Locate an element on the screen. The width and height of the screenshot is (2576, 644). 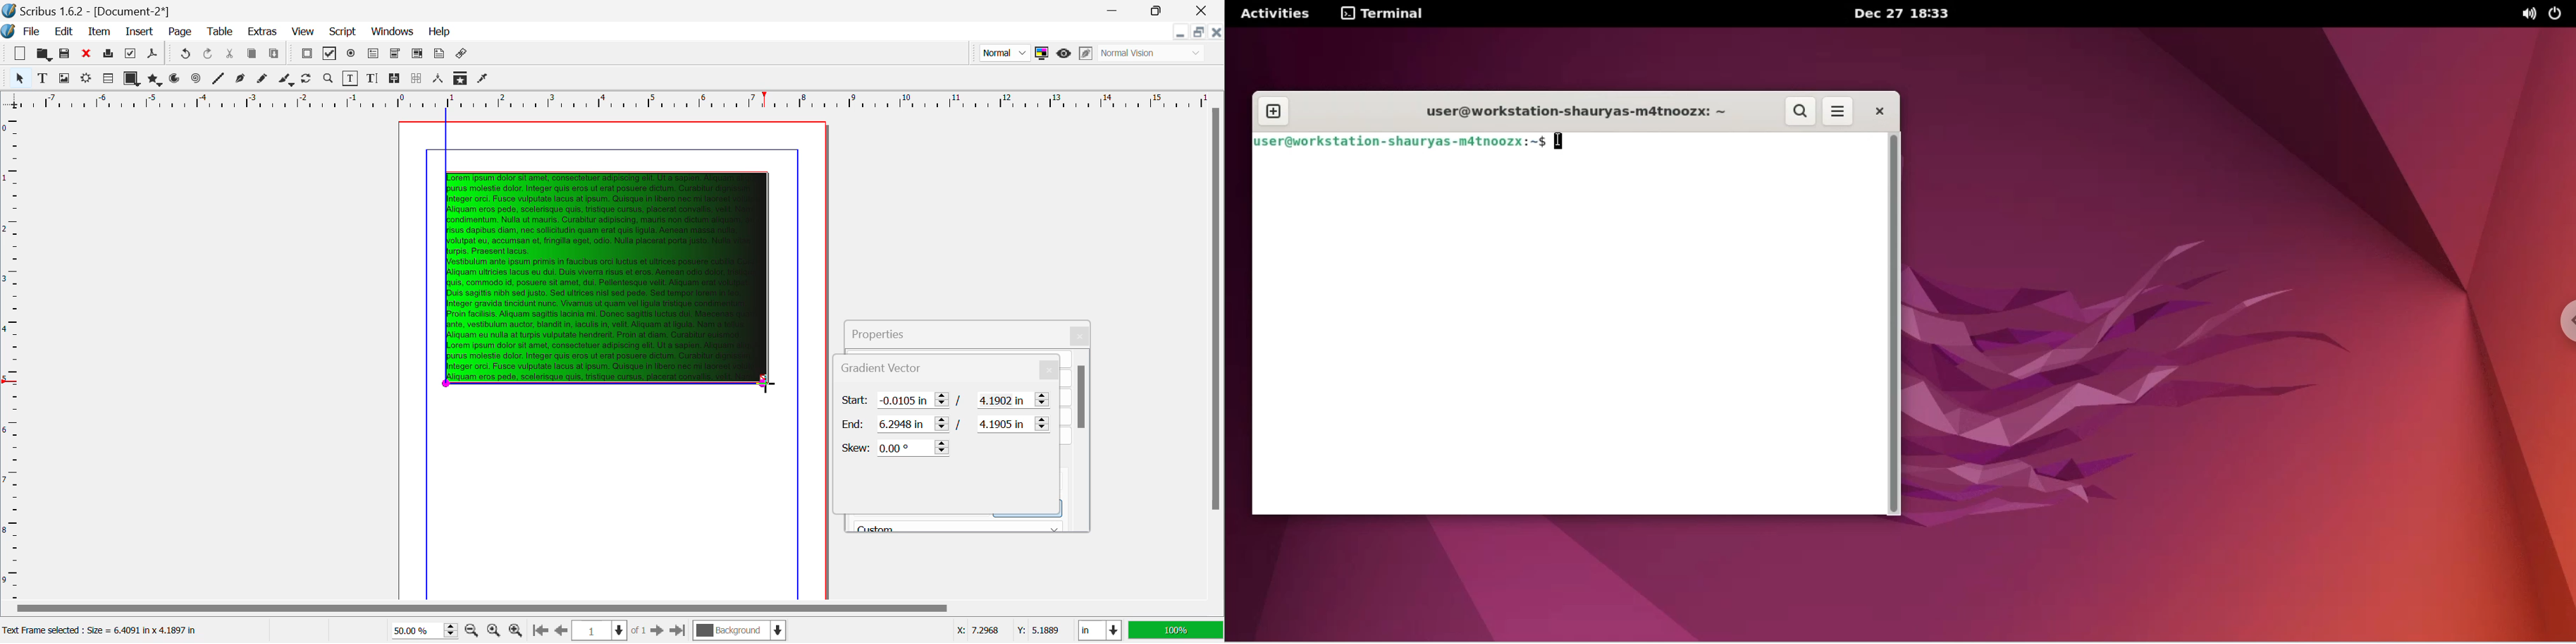
Scroll Bar is located at coordinates (1082, 440).